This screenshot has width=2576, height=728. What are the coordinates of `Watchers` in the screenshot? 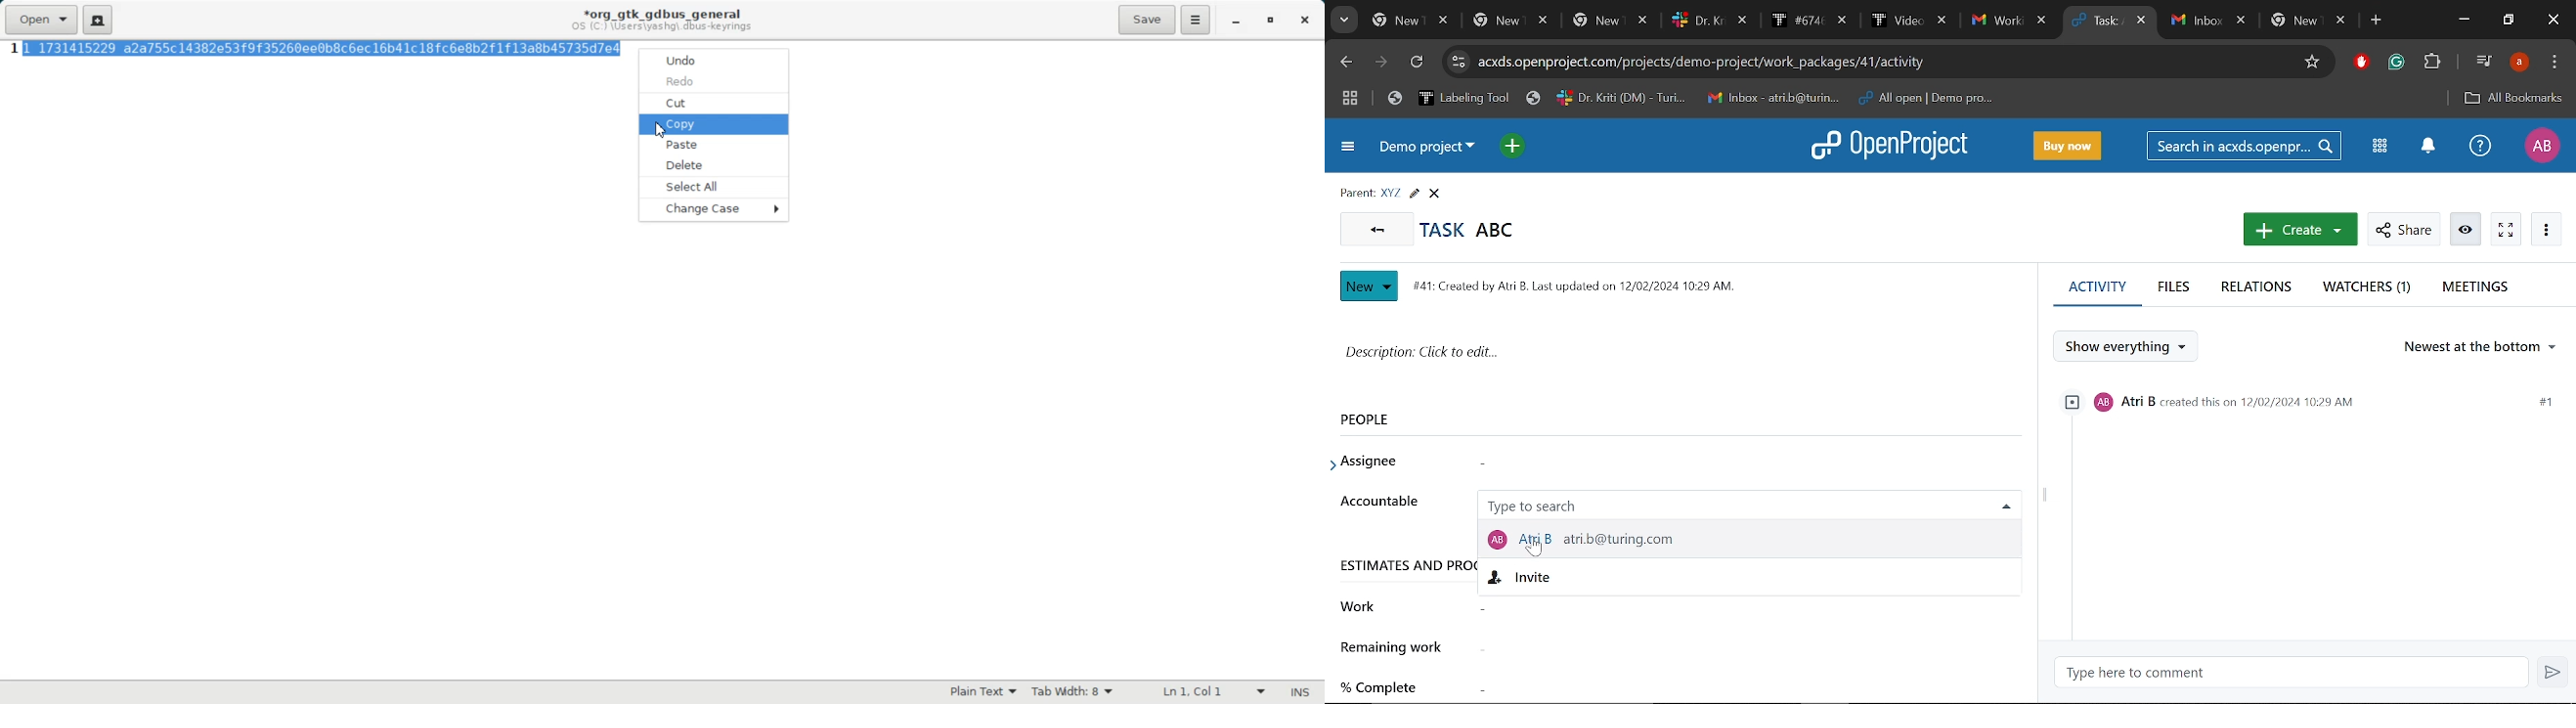 It's located at (2366, 288).